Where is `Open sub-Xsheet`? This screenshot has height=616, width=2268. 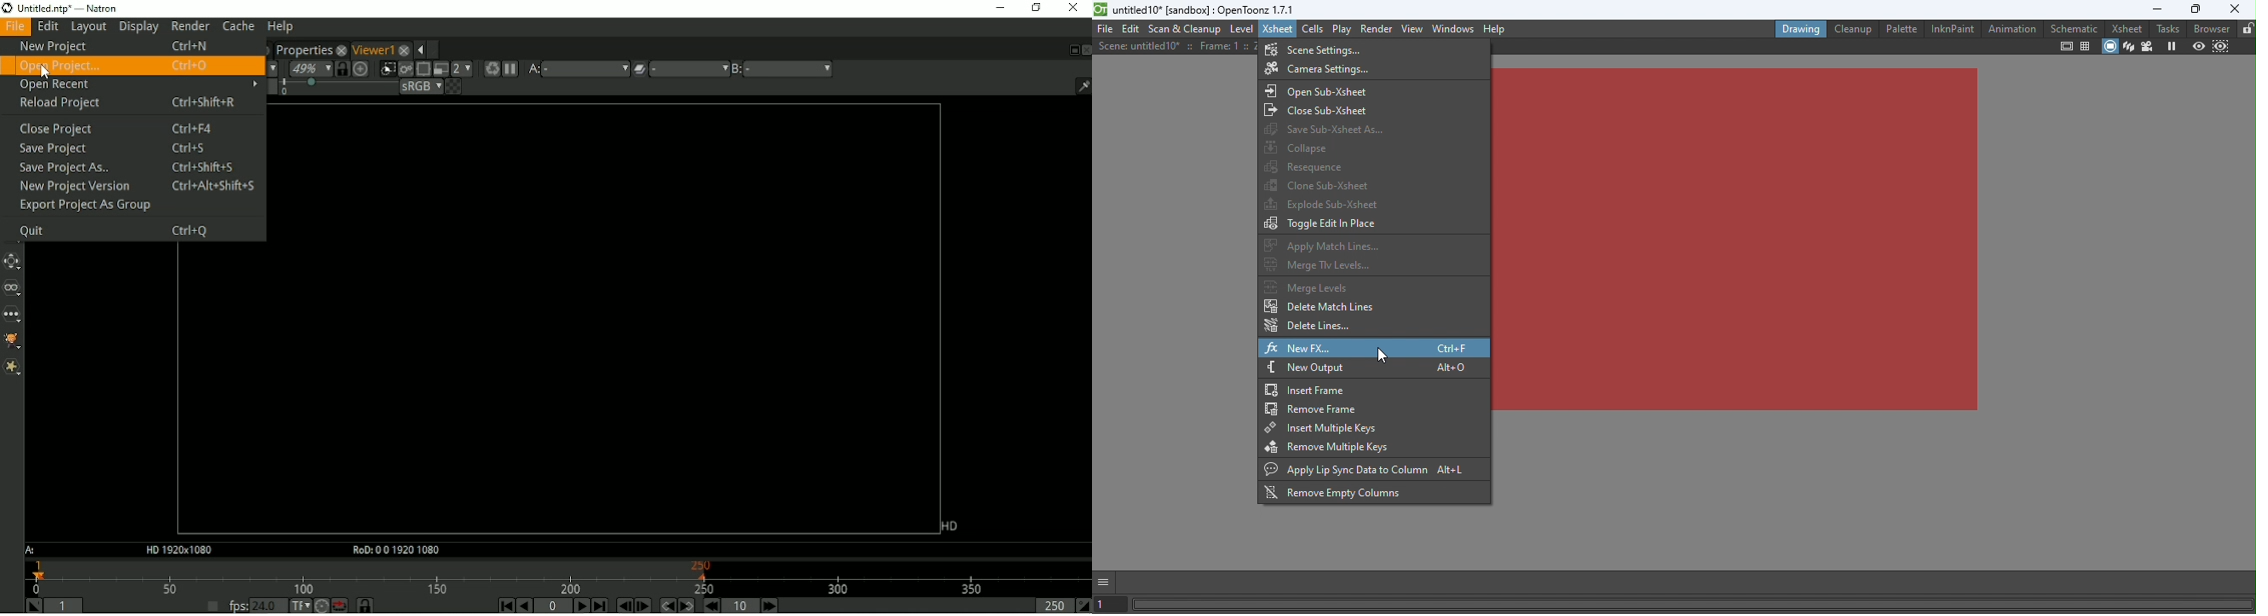
Open sub-Xsheet is located at coordinates (1332, 90).